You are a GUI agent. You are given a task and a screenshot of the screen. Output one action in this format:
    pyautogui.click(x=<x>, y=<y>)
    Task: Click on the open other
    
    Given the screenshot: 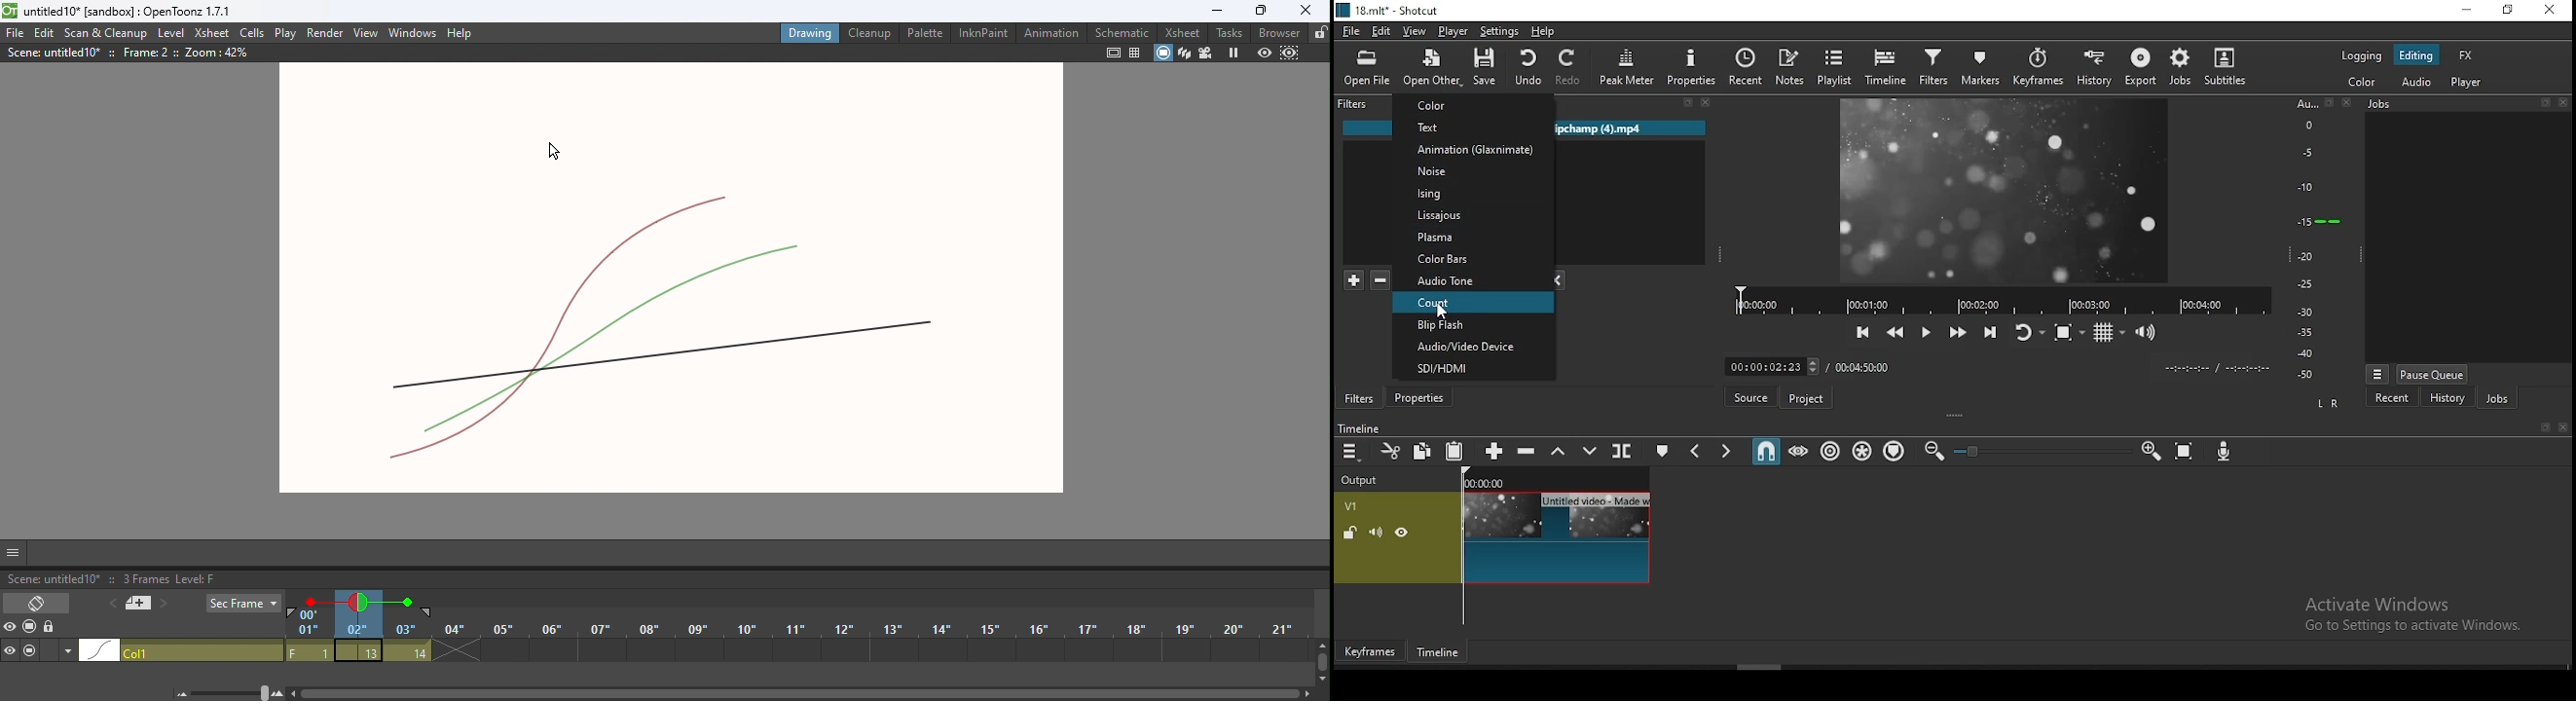 What is the action you would take?
    pyautogui.click(x=1431, y=65)
    